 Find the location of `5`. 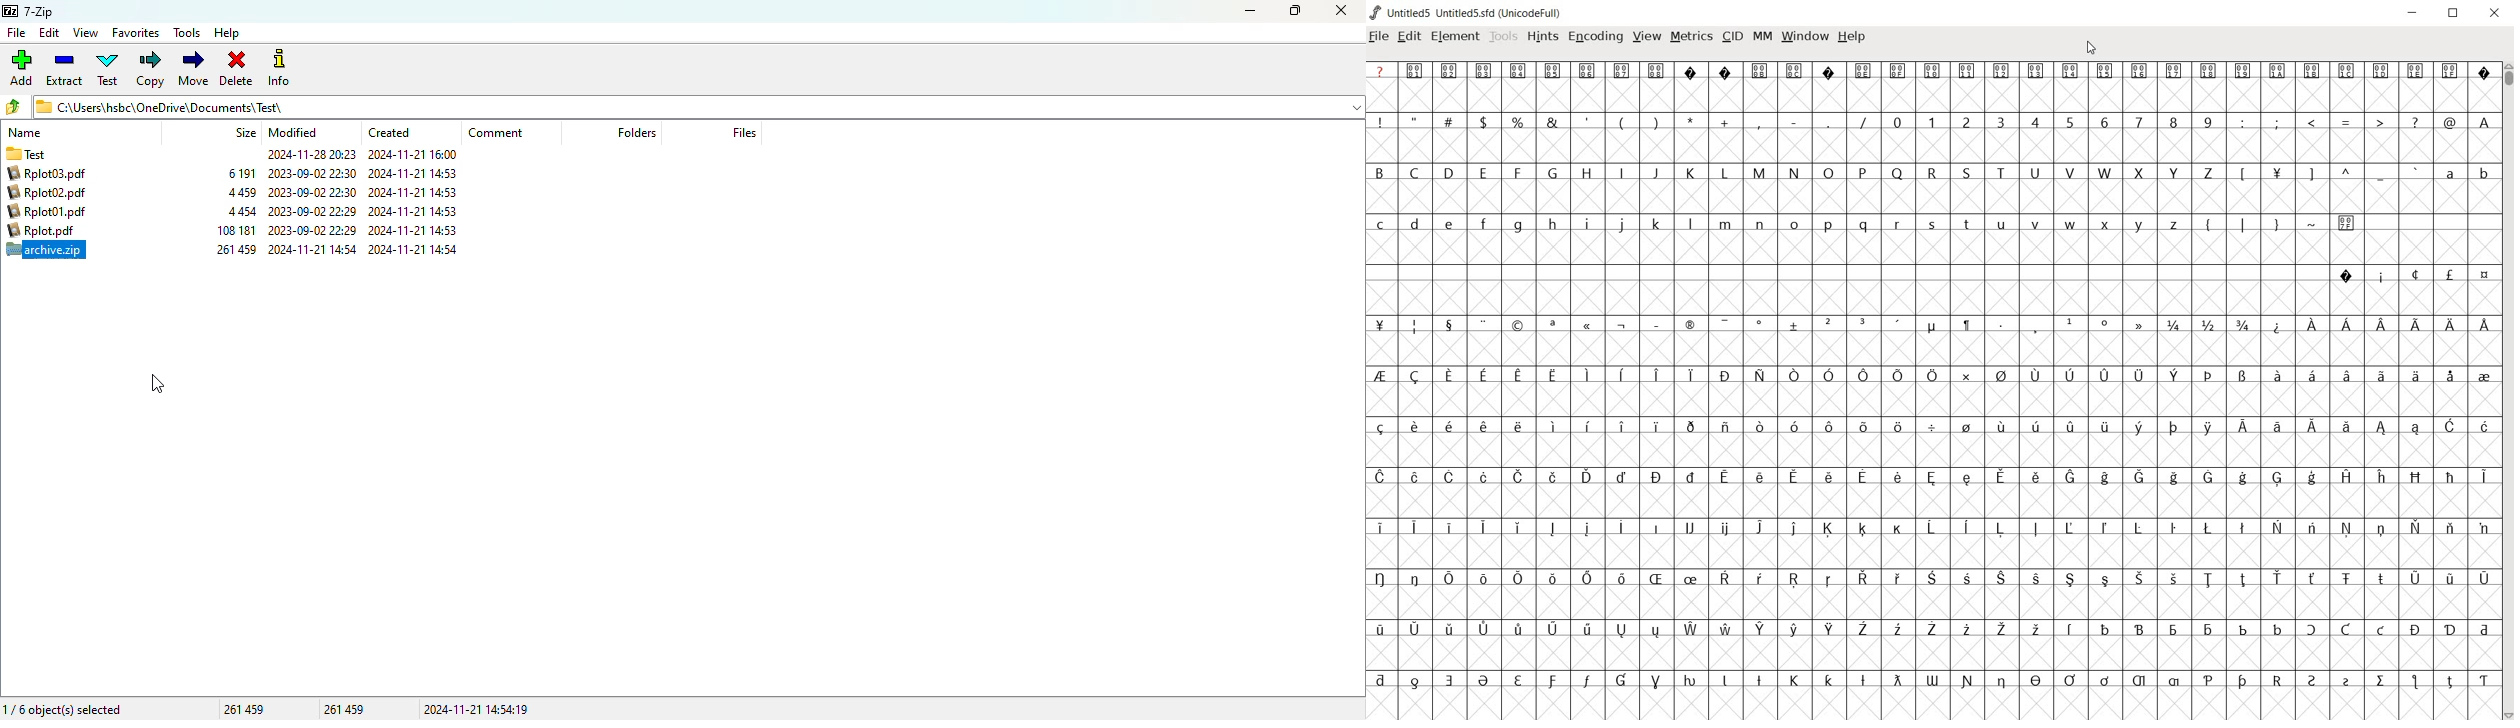

5 is located at coordinates (2069, 122).